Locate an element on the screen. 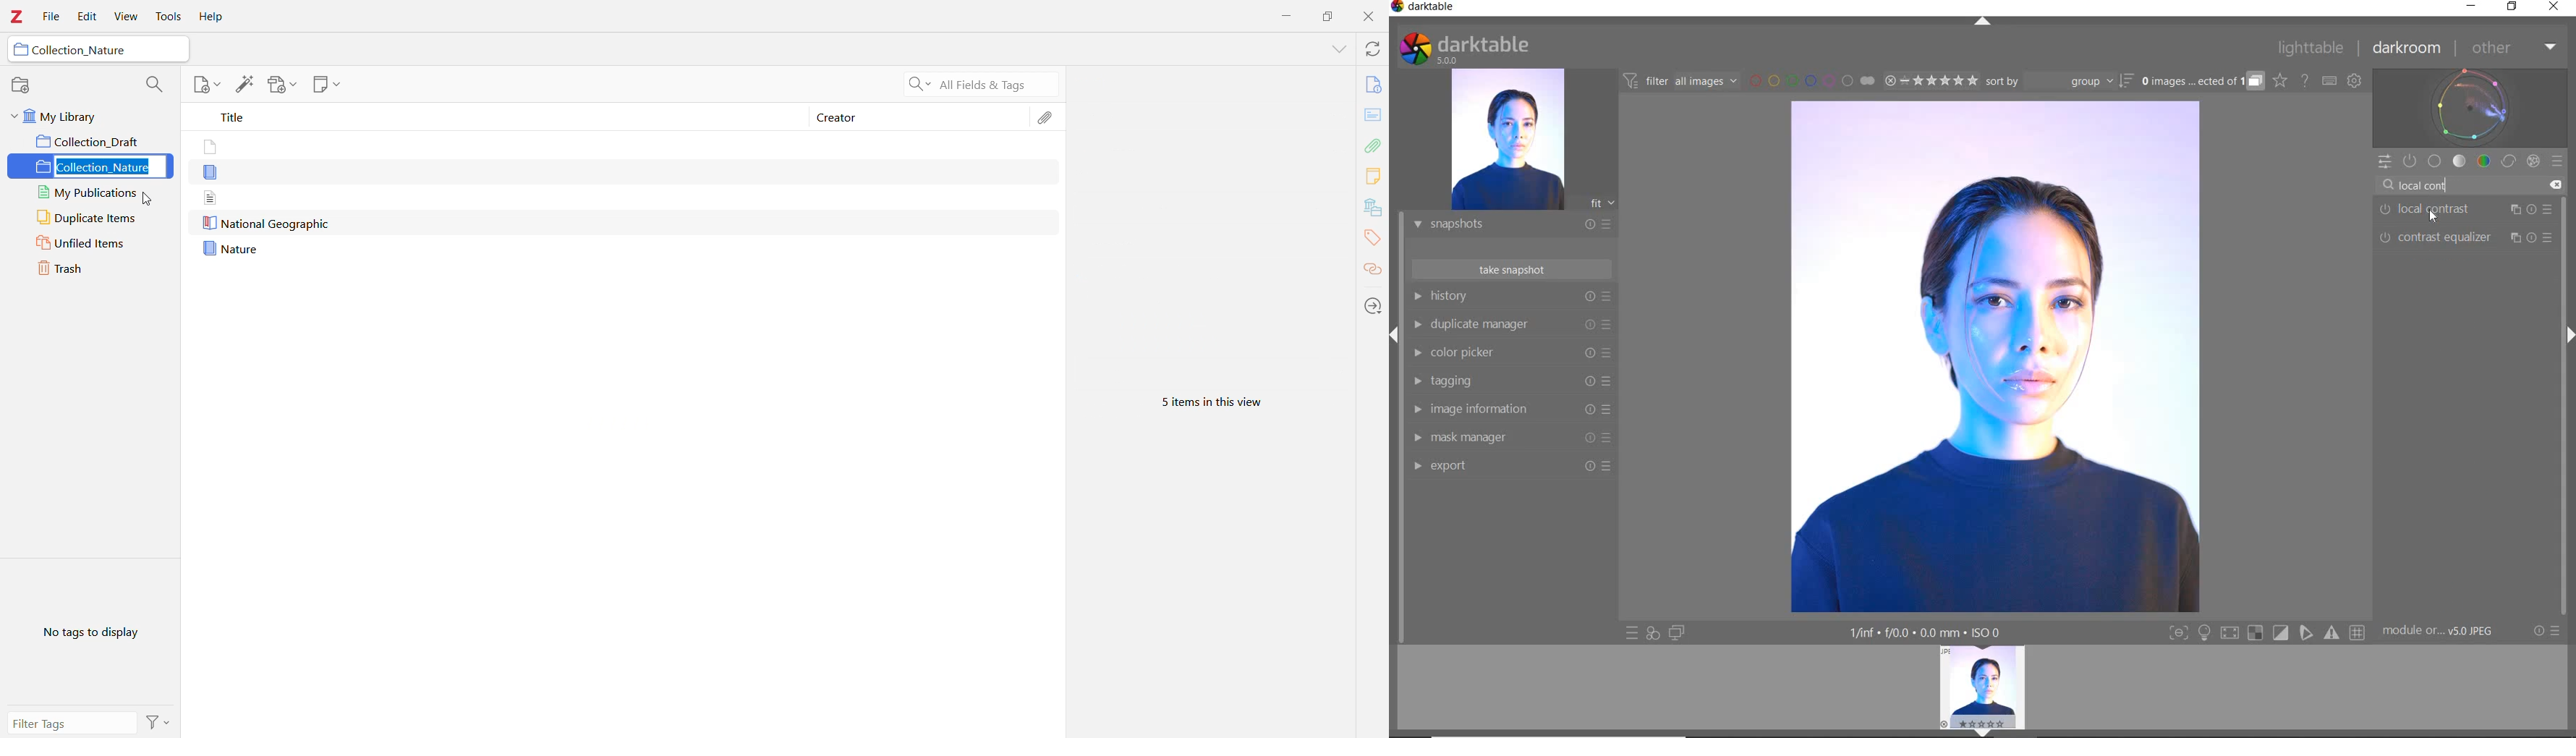  Creator is located at coordinates (919, 117).